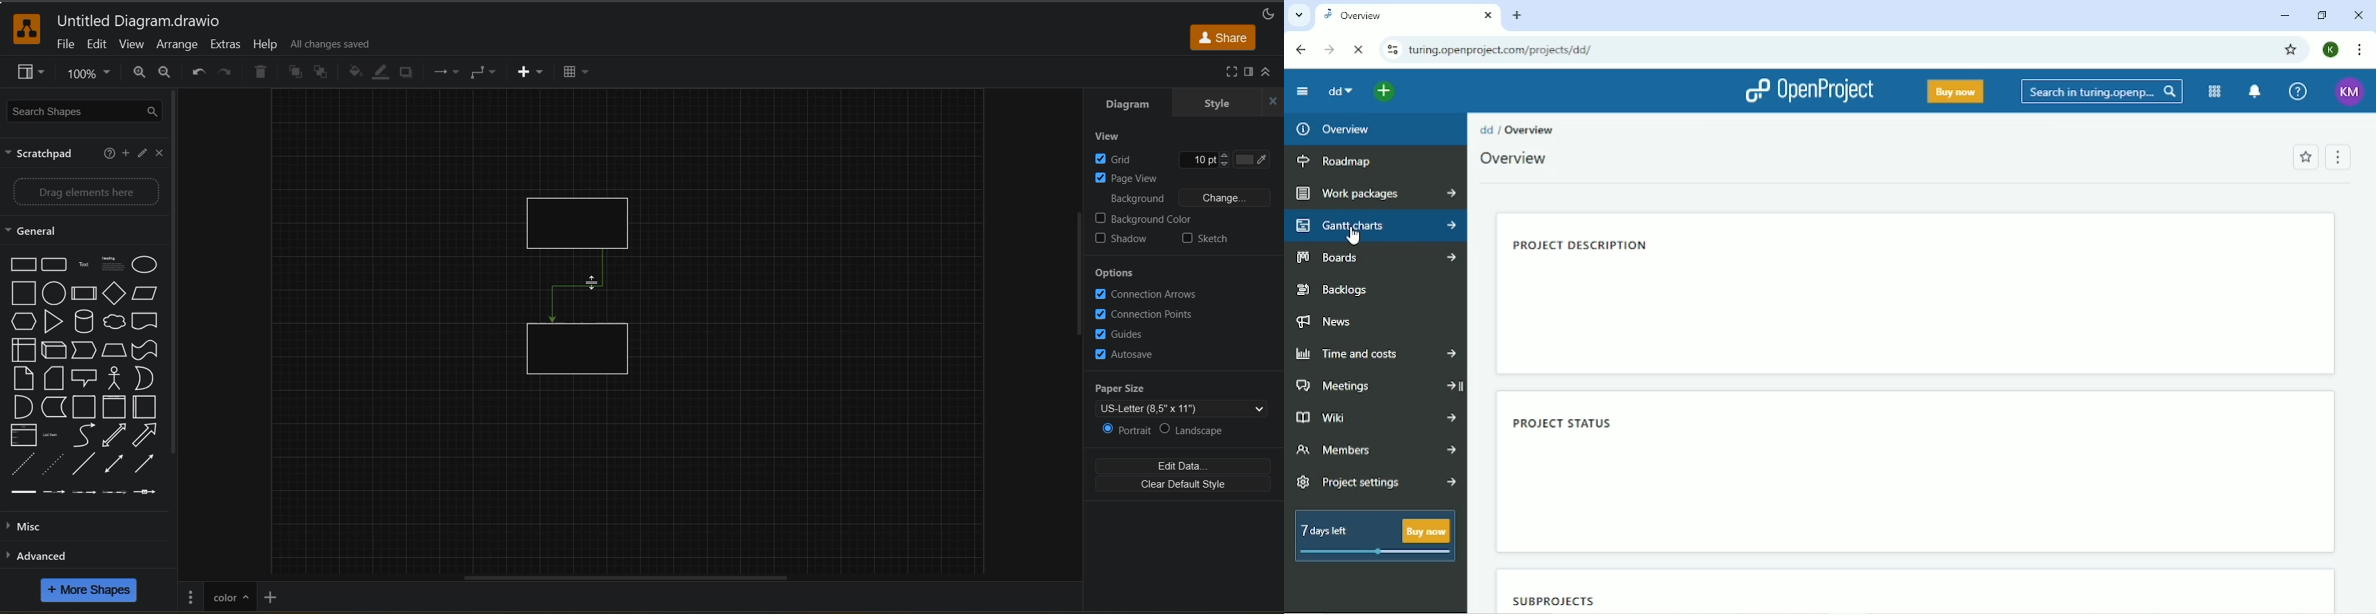 The width and height of the screenshot is (2380, 616). What do you see at coordinates (86, 264) in the screenshot?
I see `Text` at bounding box center [86, 264].